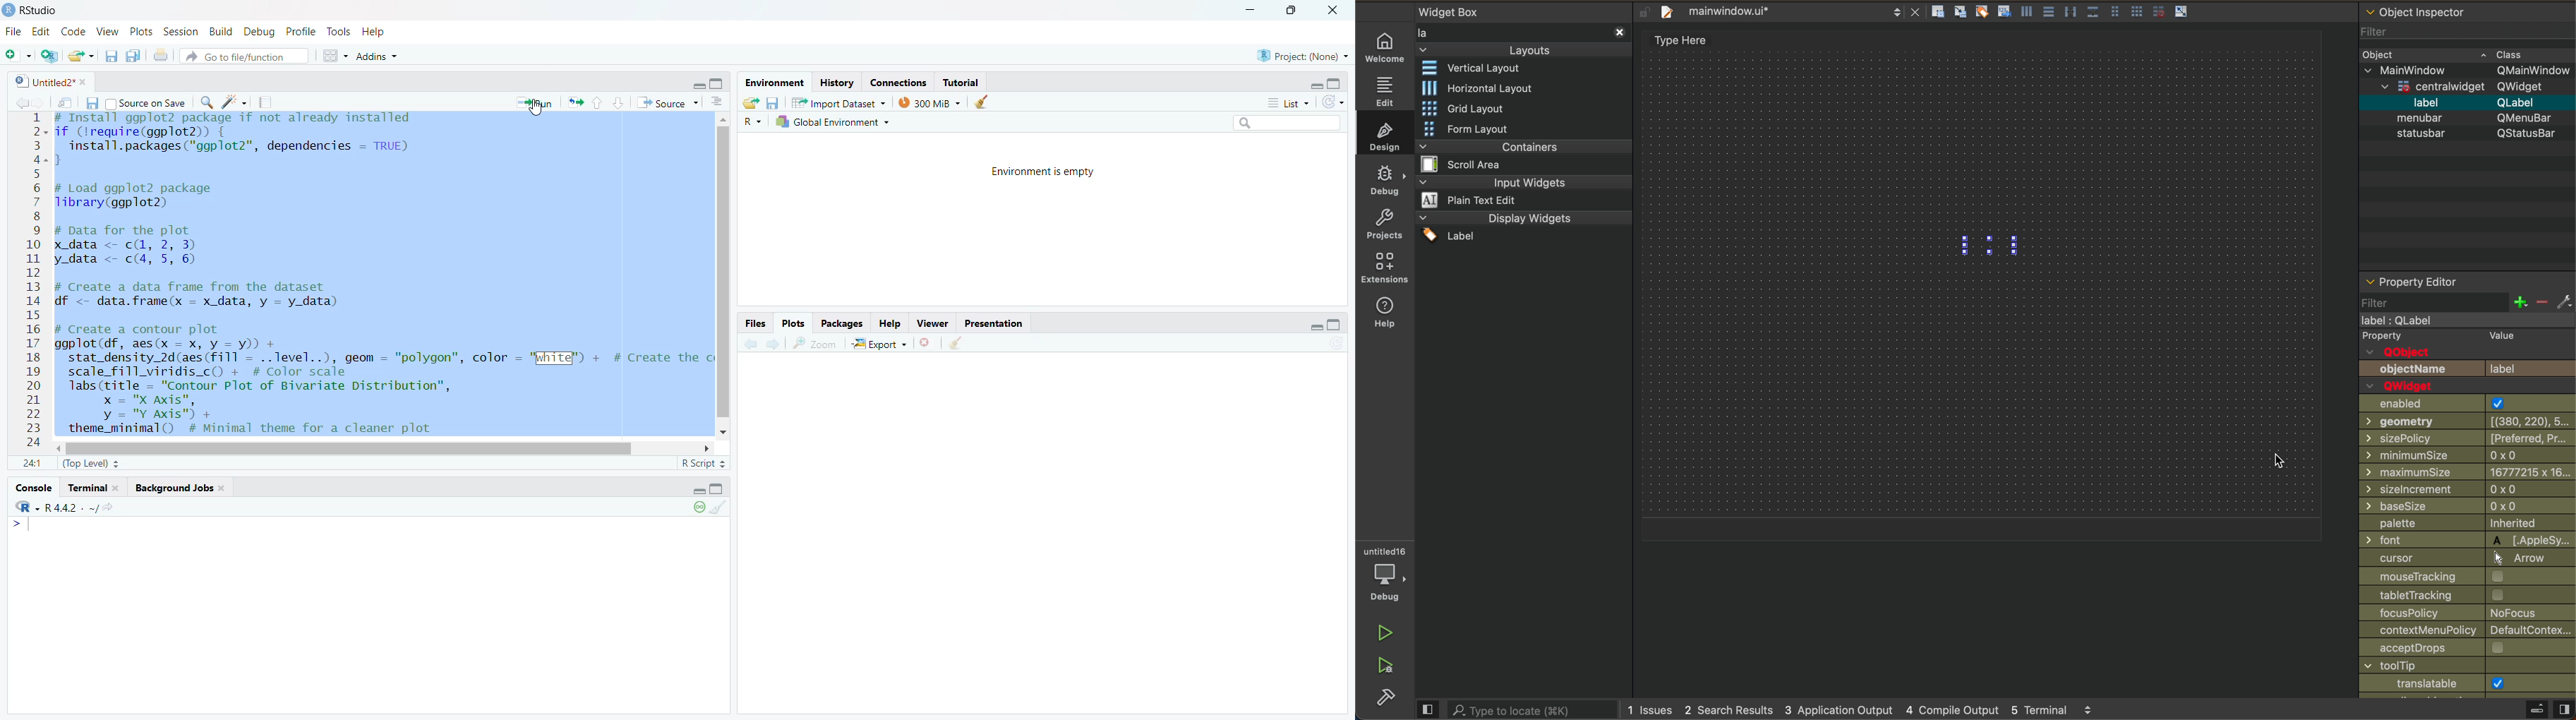 The height and width of the screenshot is (728, 2576). I want to click on show in new window, so click(65, 104).